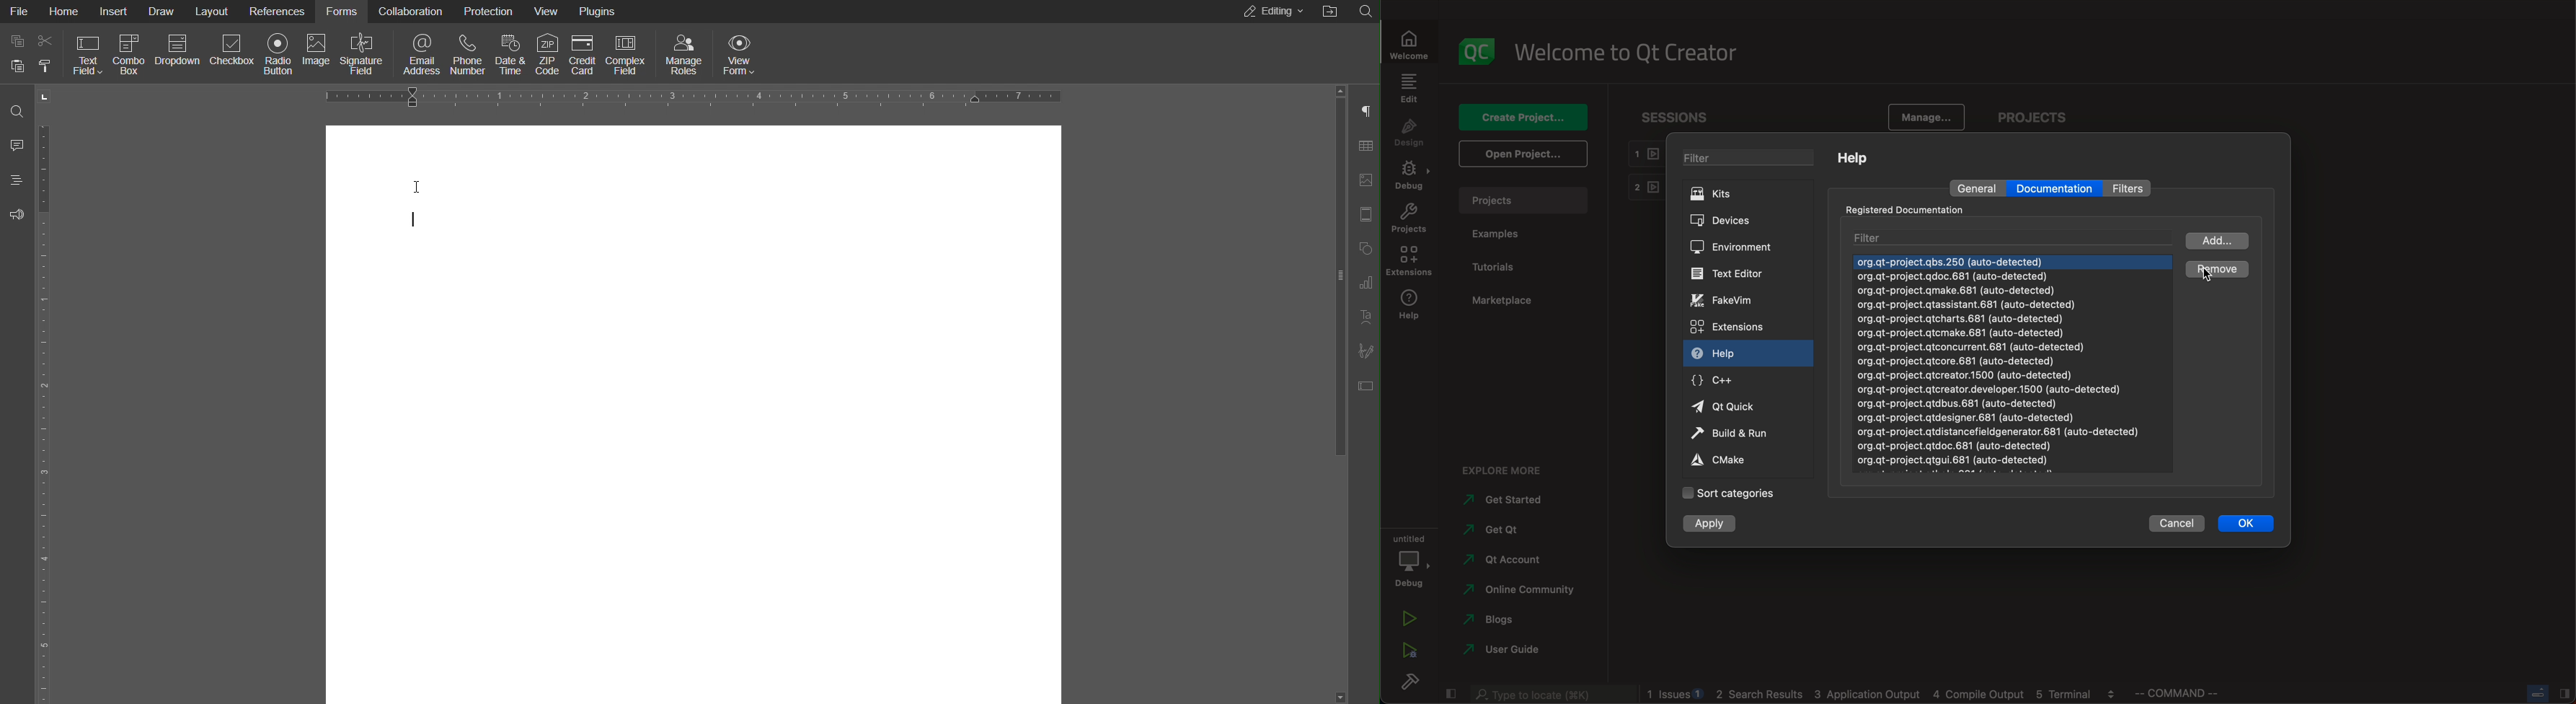 The image size is (2576, 728). What do you see at coordinates (1364, 10) in the screenshot?
I see `Search` at bounding box center [1364, 10].